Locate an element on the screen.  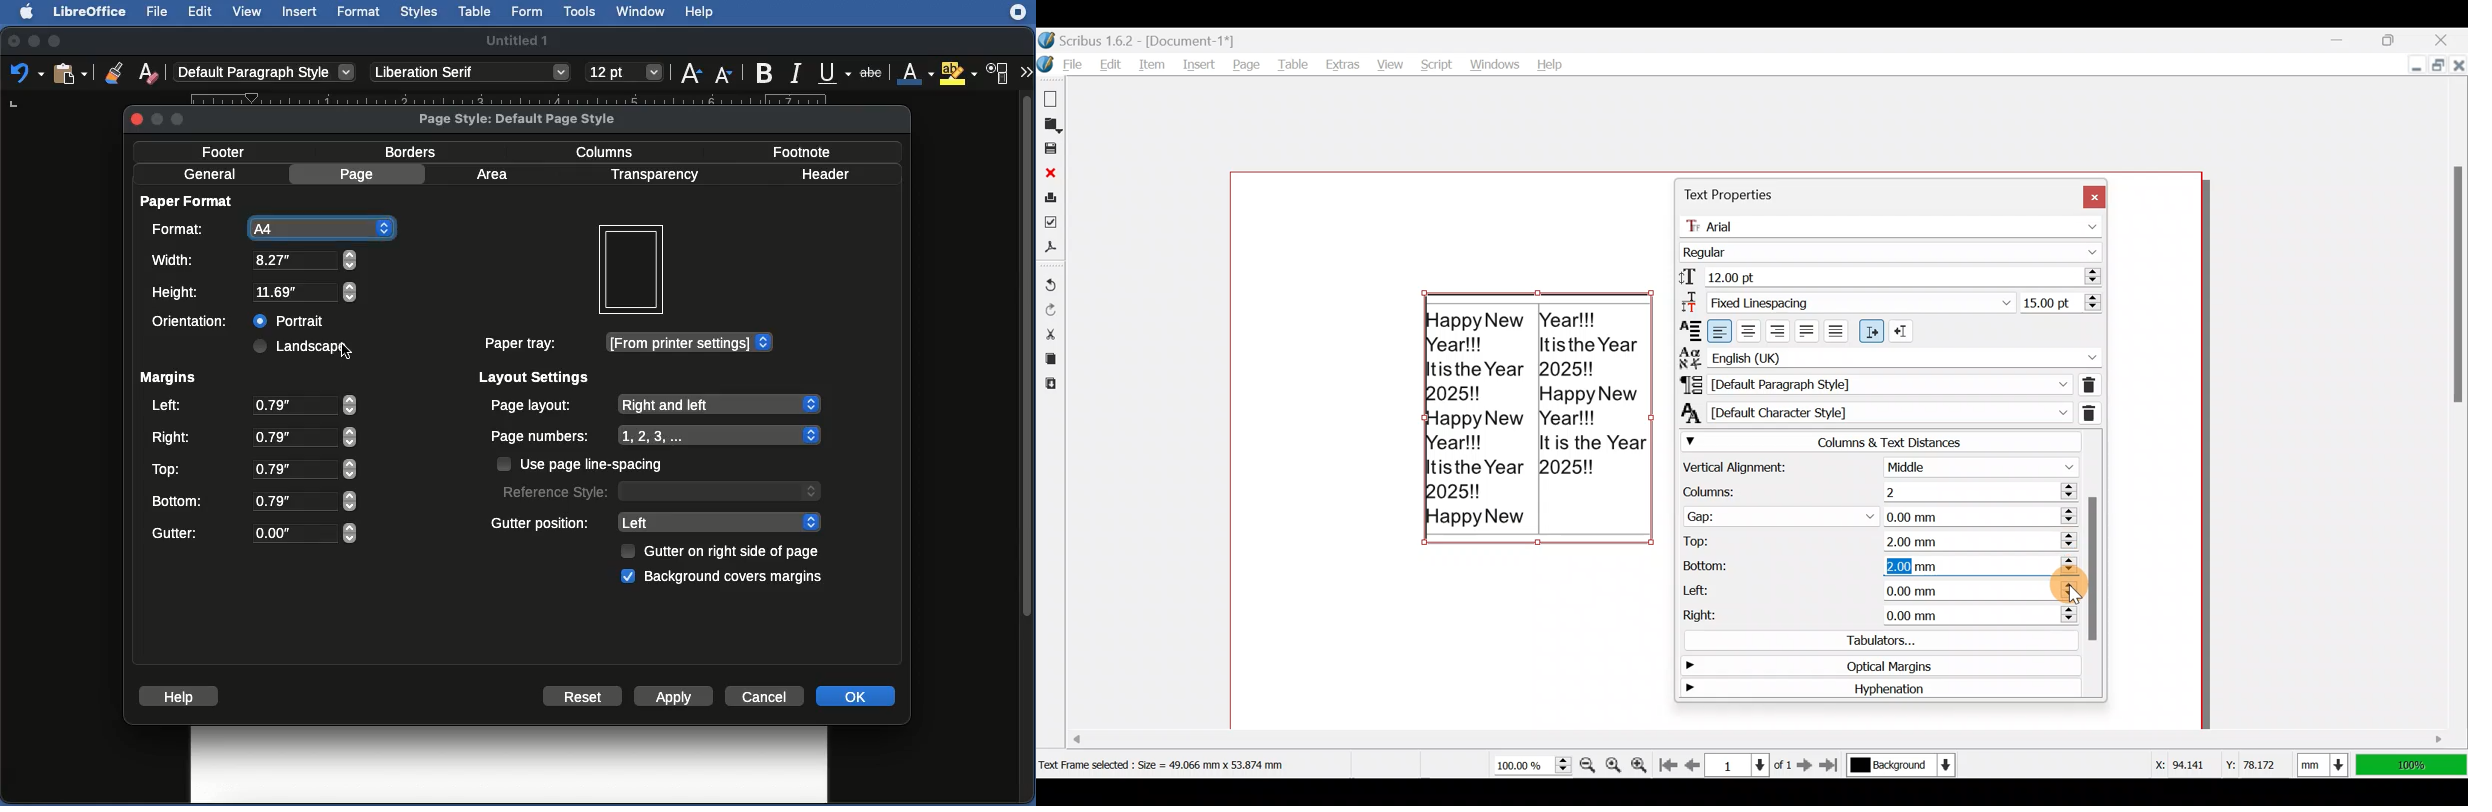
Align text left is located at coordinates (1722, 330).